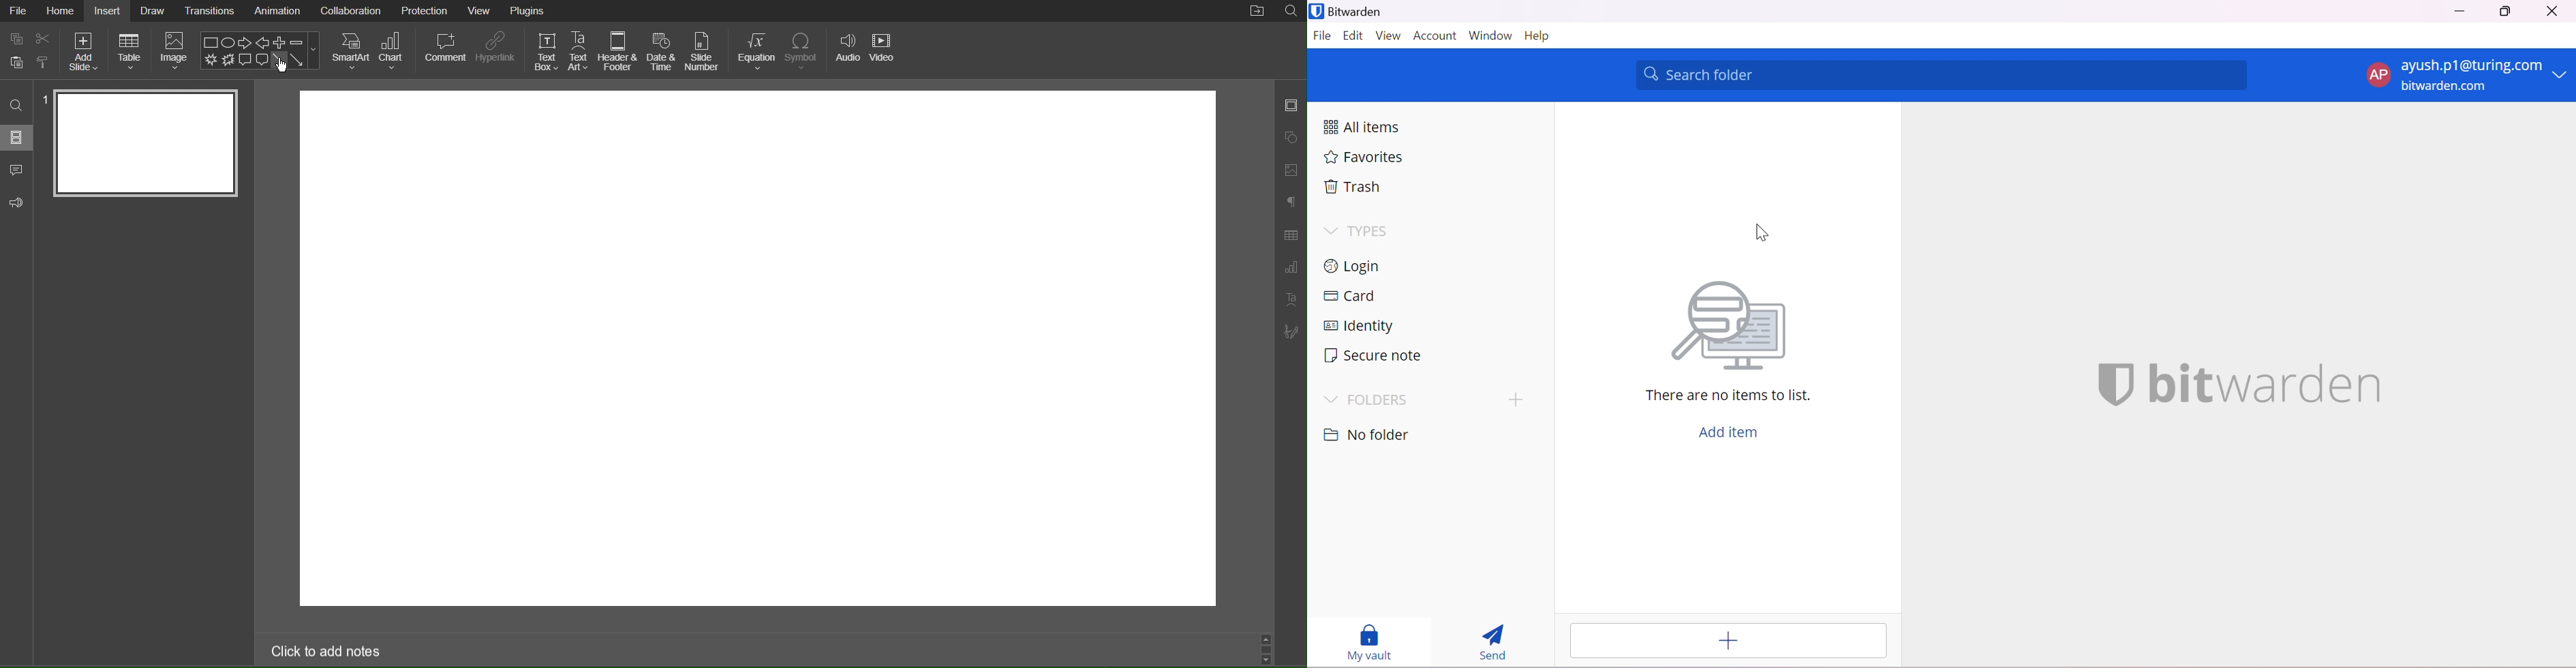  I want to click on Video, so click(887, 50).